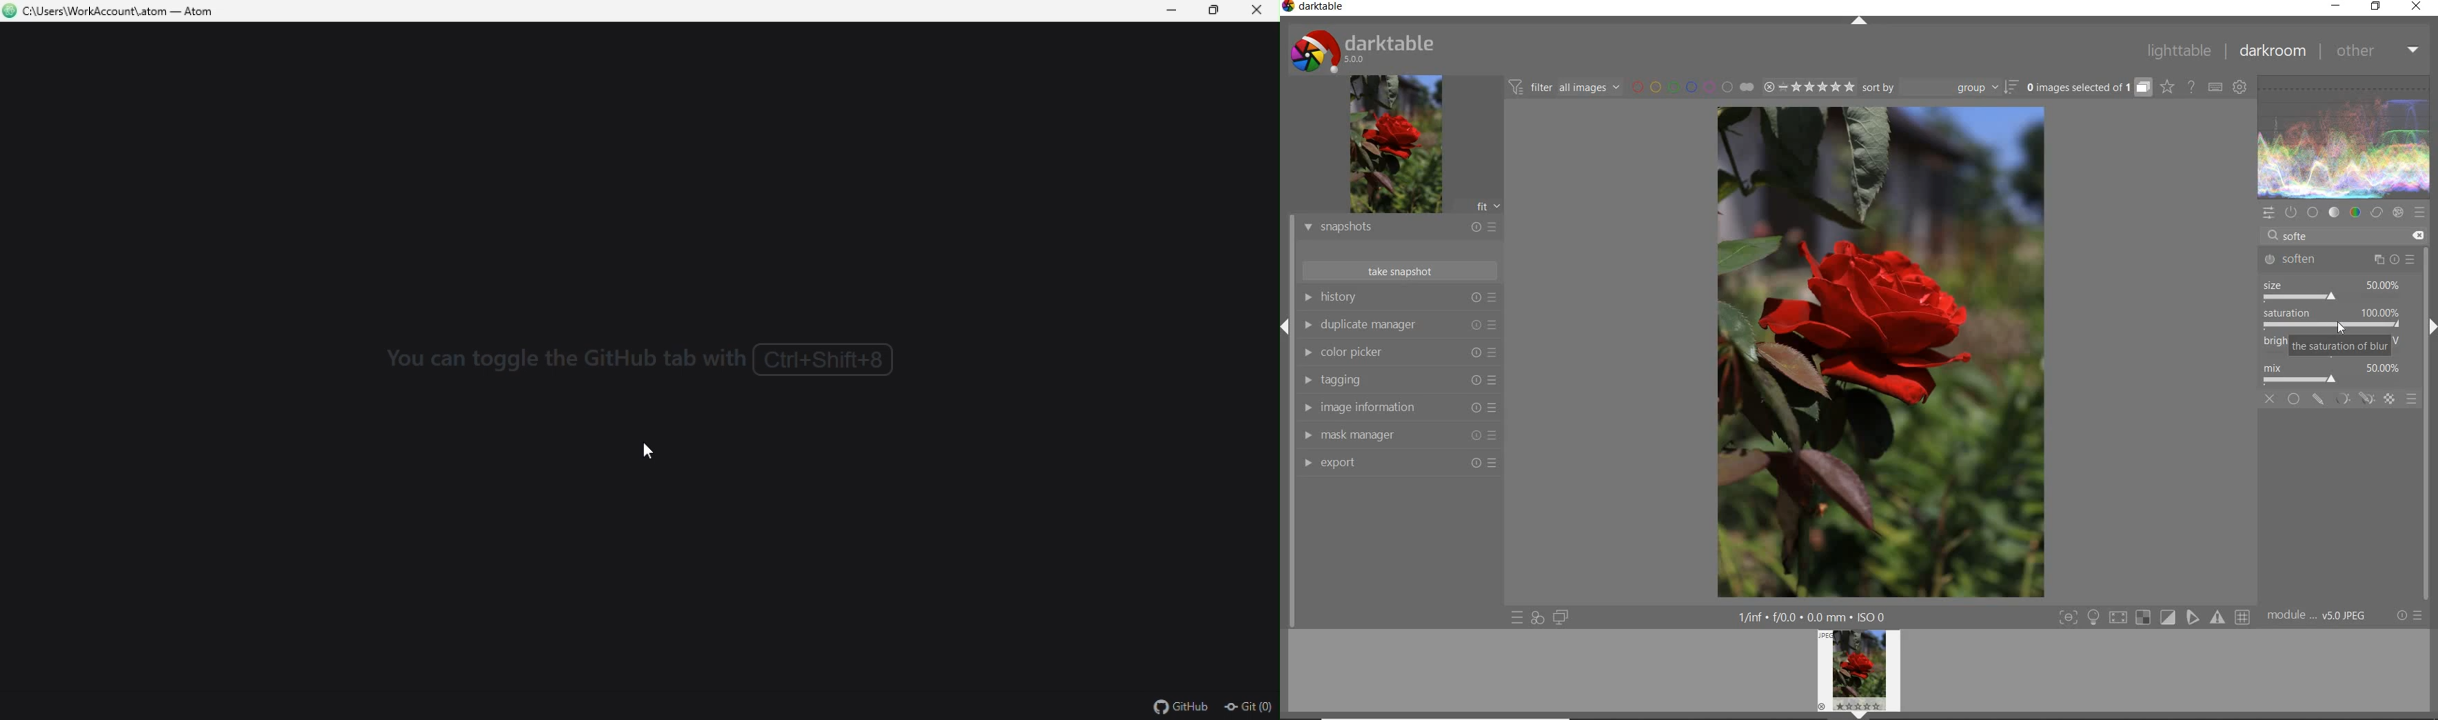 This screenshot has width=2464, height=728. Describe the element at coordinates (1399, 228) in the screenshot. I see `snapshots` at that location.